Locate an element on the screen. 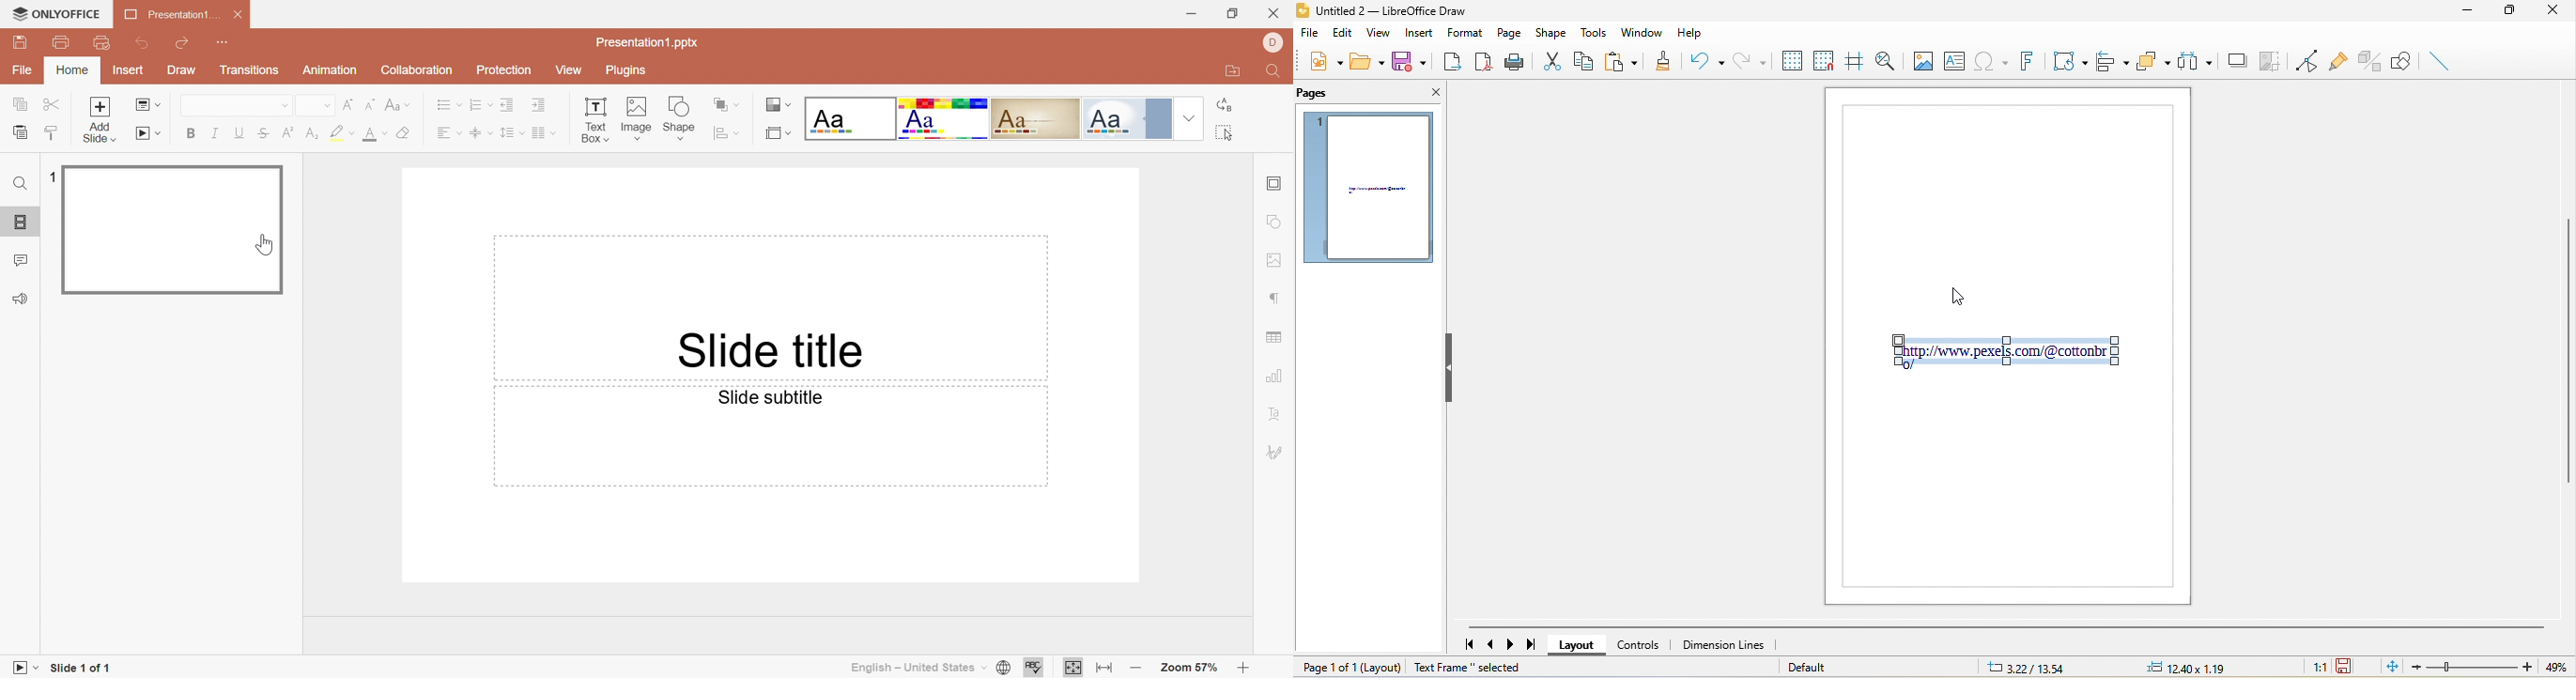 The image size is (2576, 700). Increase Indent is located at coordinates (542, 104).